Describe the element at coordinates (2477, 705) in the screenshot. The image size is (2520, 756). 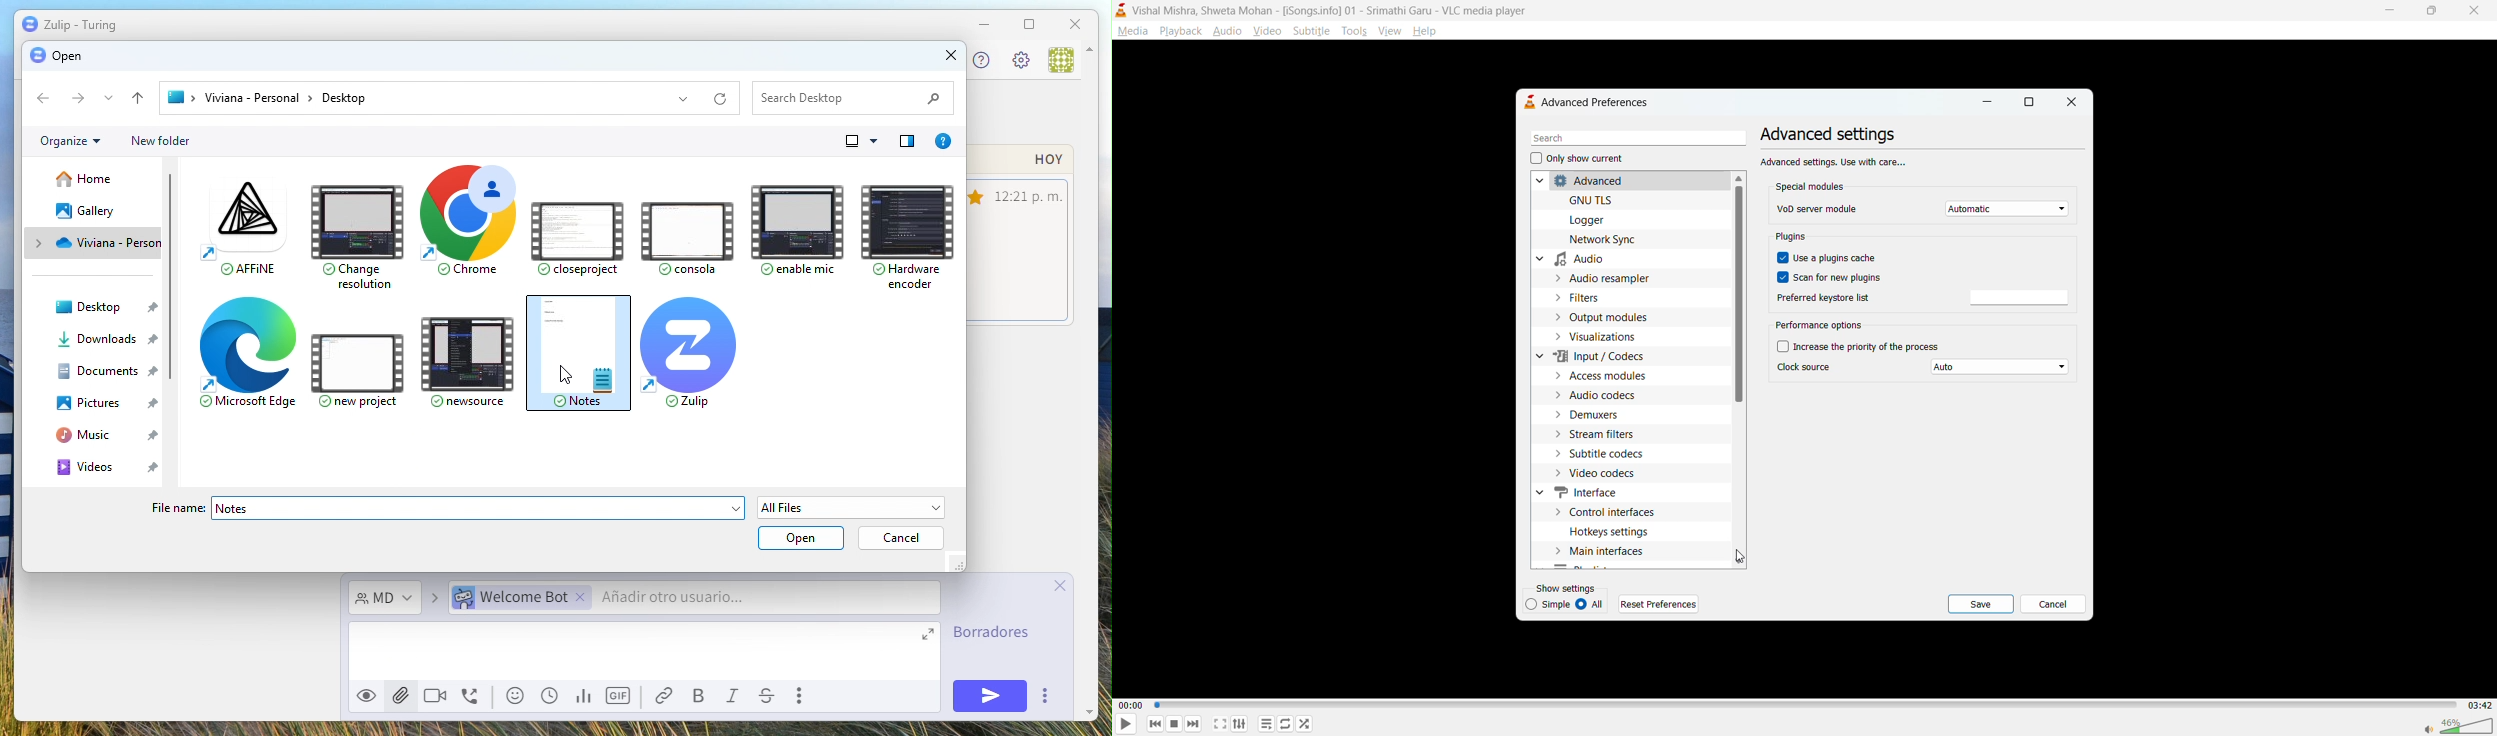
I see `03:42` at that location.